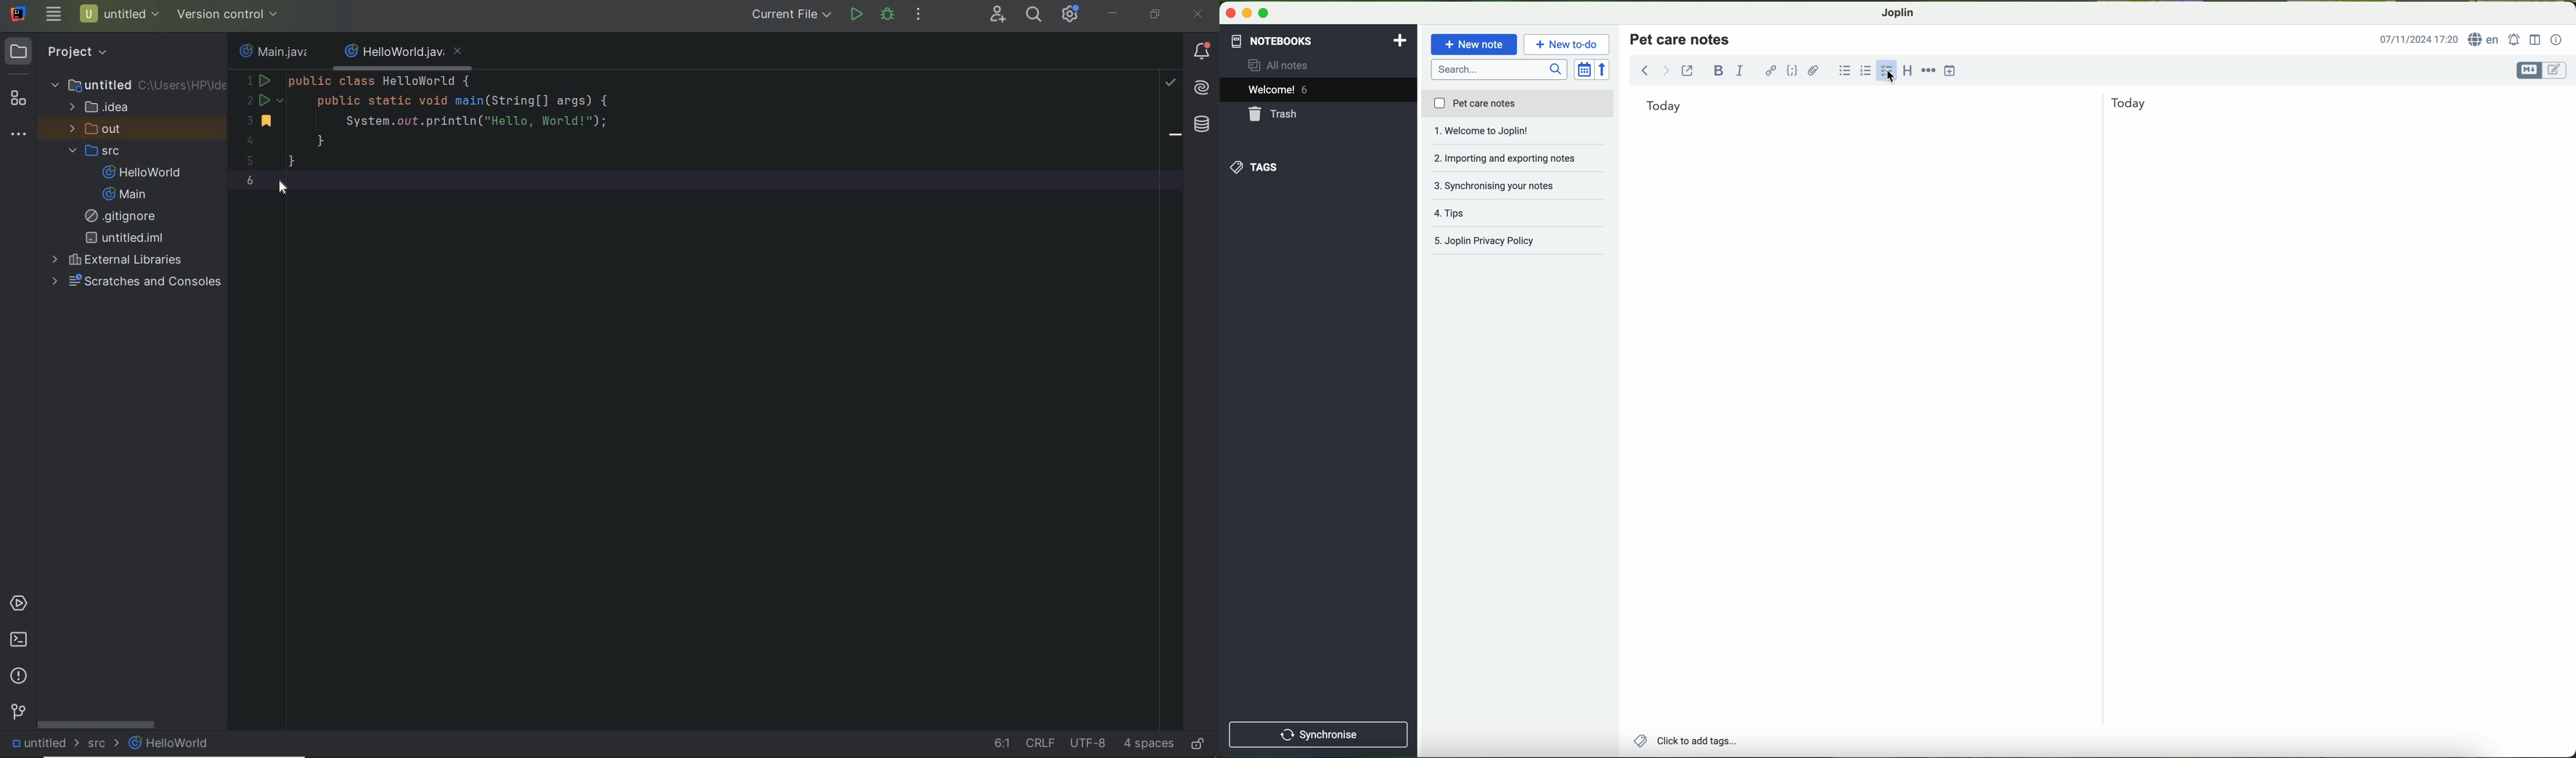 This screenshot has height=784, width=2576. I want to click on cursor on new to-do button , so click(1568, 45).